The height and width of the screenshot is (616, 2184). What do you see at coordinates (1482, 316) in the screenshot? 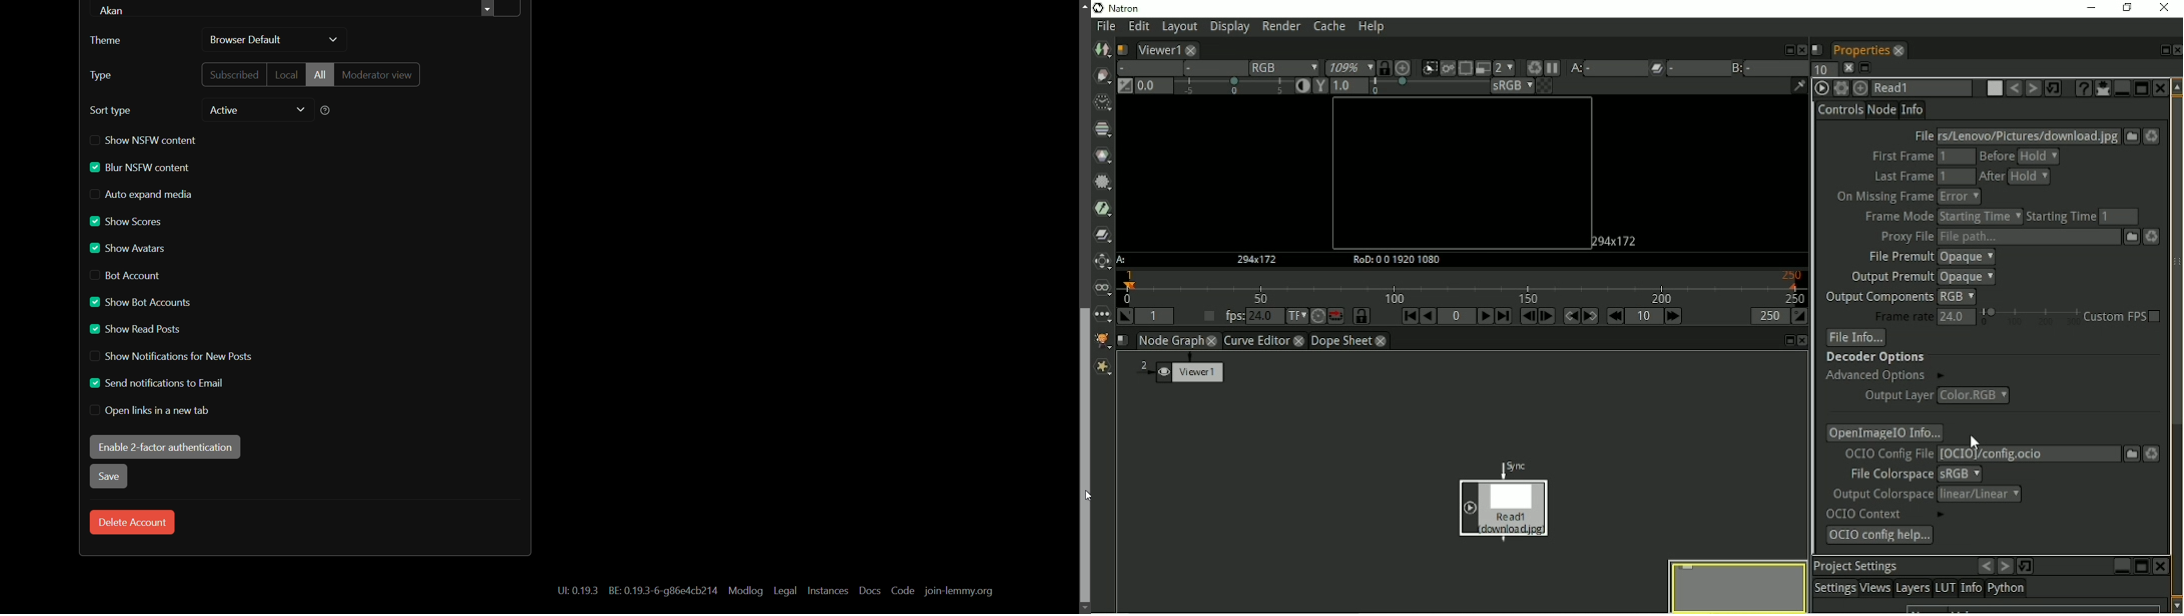
I see `Play forward` at bounding box center [1482, 316].